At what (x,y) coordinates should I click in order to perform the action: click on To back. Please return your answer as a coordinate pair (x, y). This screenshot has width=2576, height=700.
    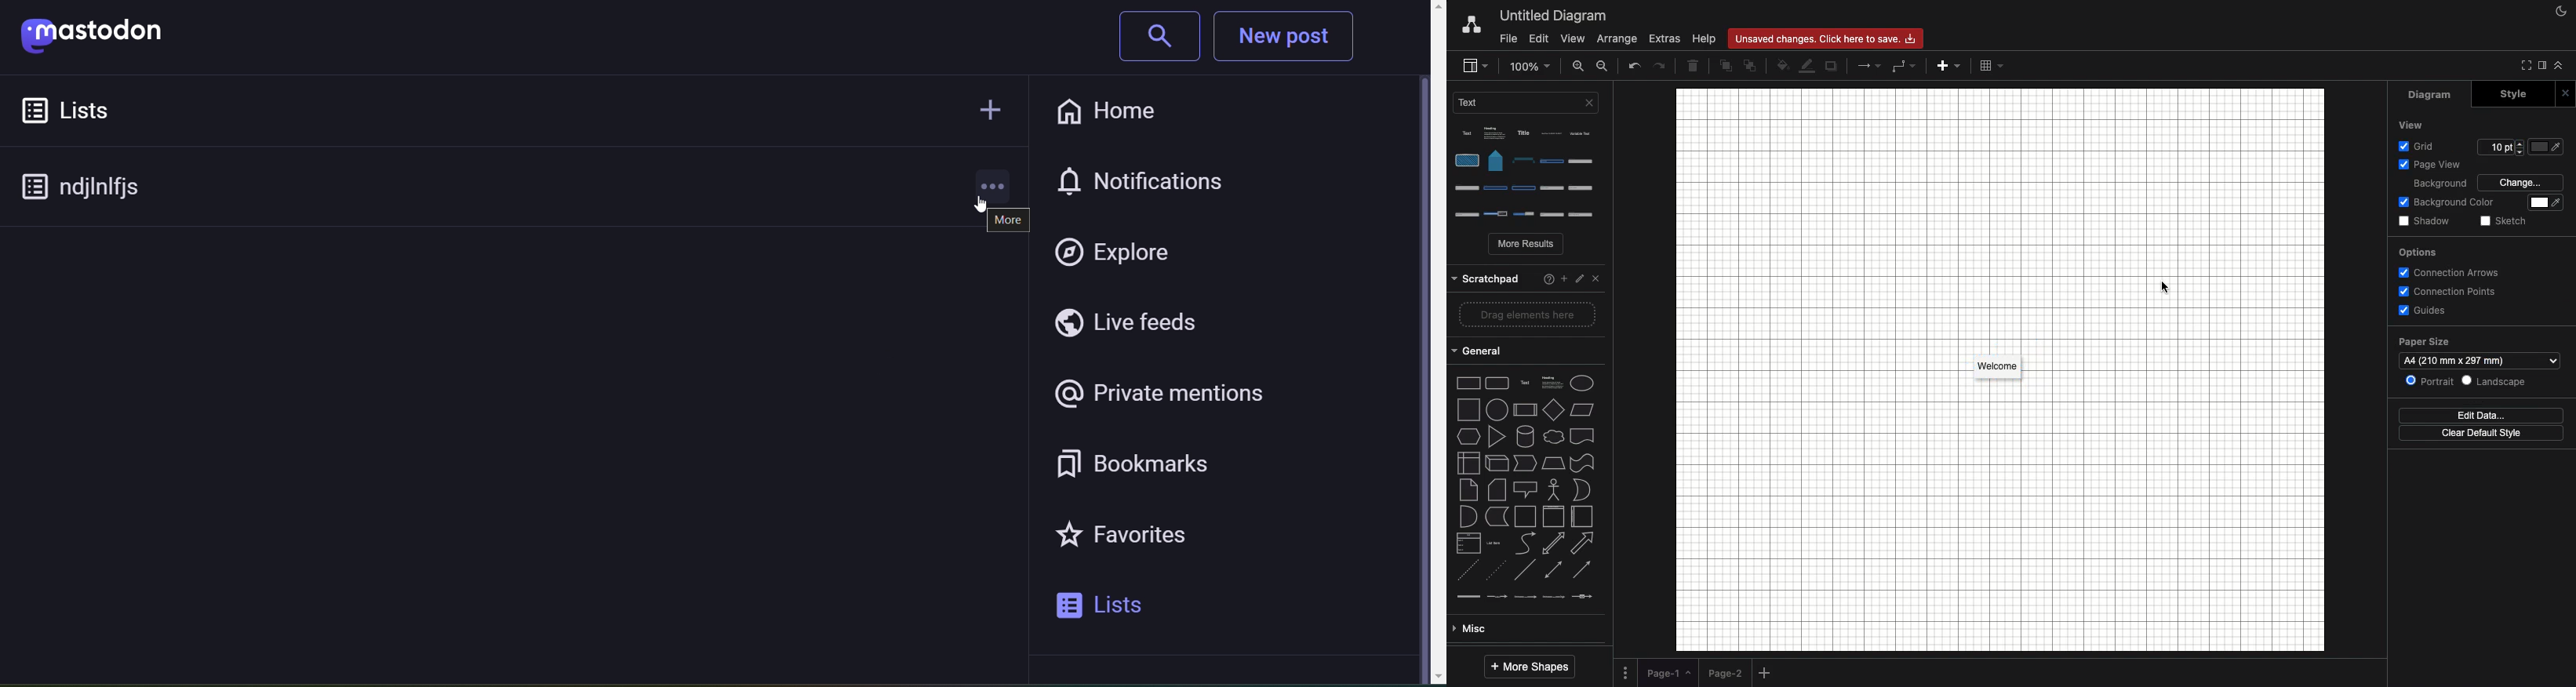
    Looking at the image, I should click on (1749, 65).